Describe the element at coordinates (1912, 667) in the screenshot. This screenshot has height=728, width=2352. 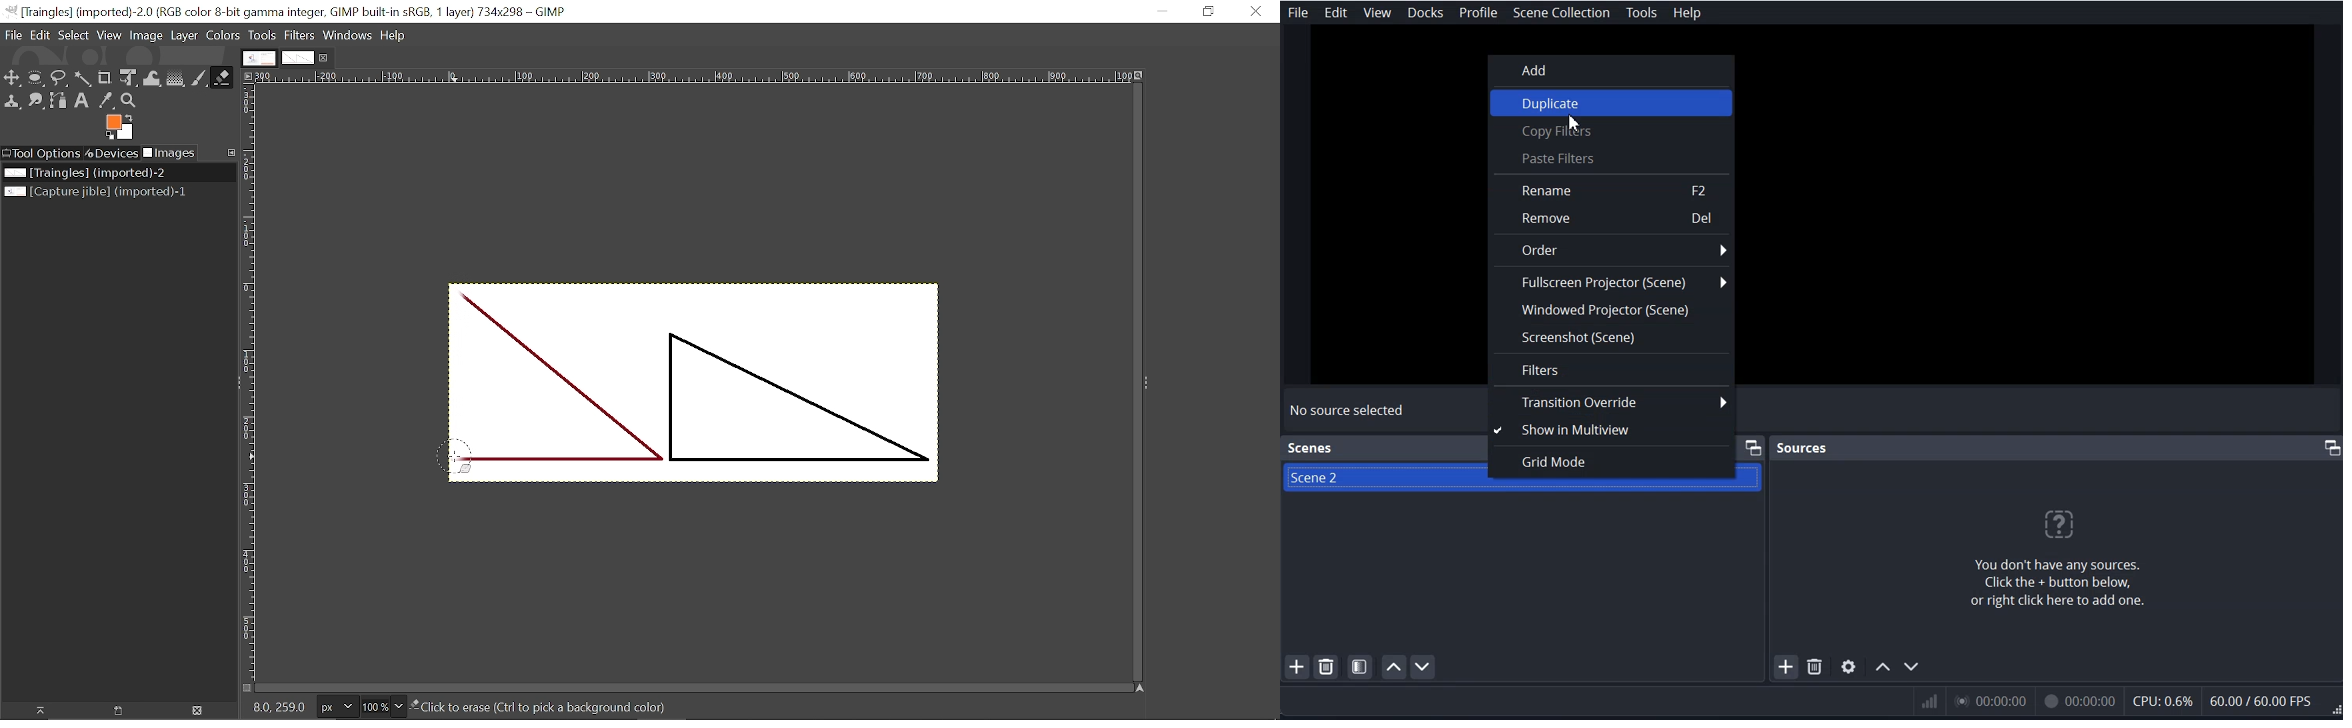
I see `Move Source Down` at that location.